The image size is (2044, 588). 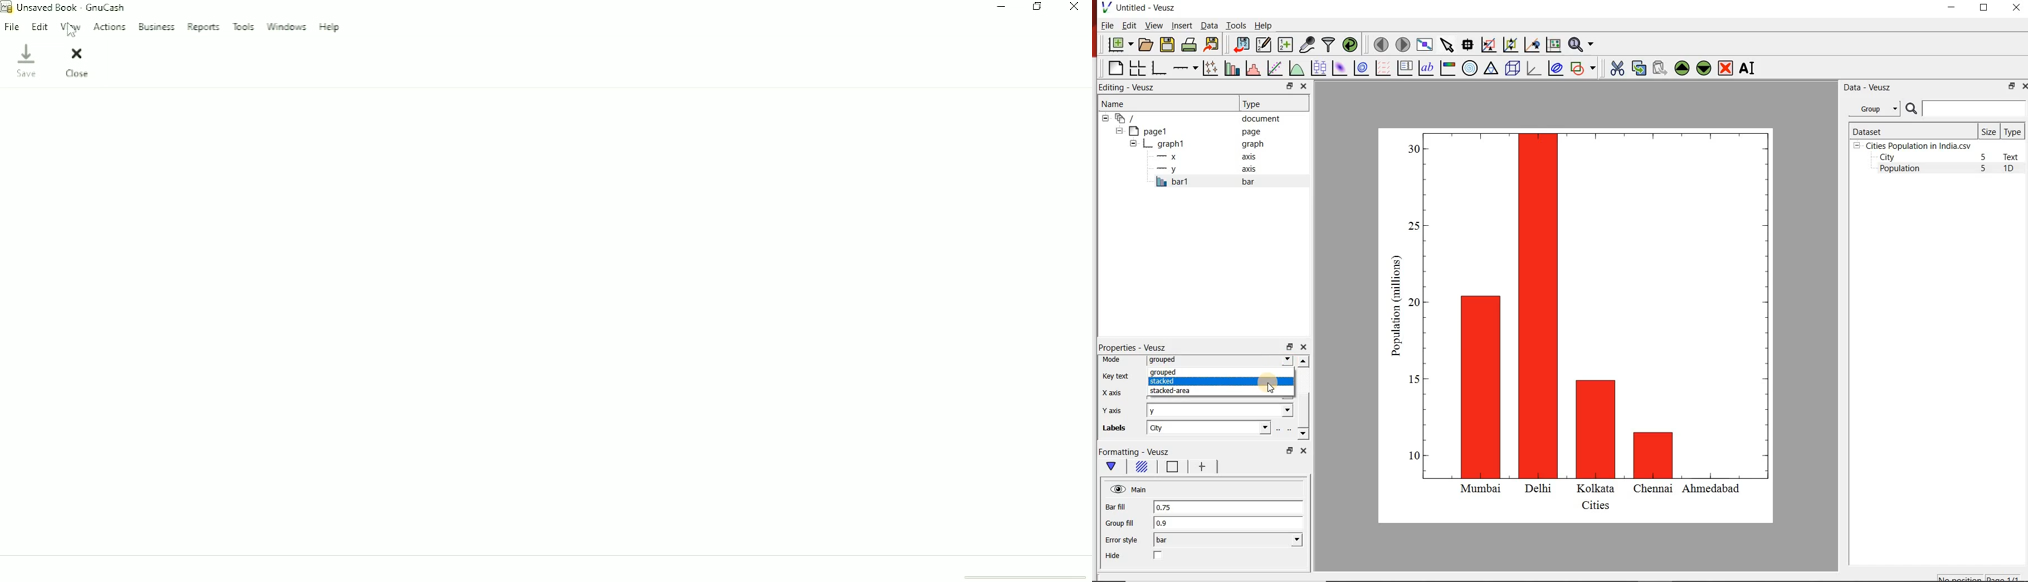 I want to click on Main formatting, so click(x=1113, y=467).